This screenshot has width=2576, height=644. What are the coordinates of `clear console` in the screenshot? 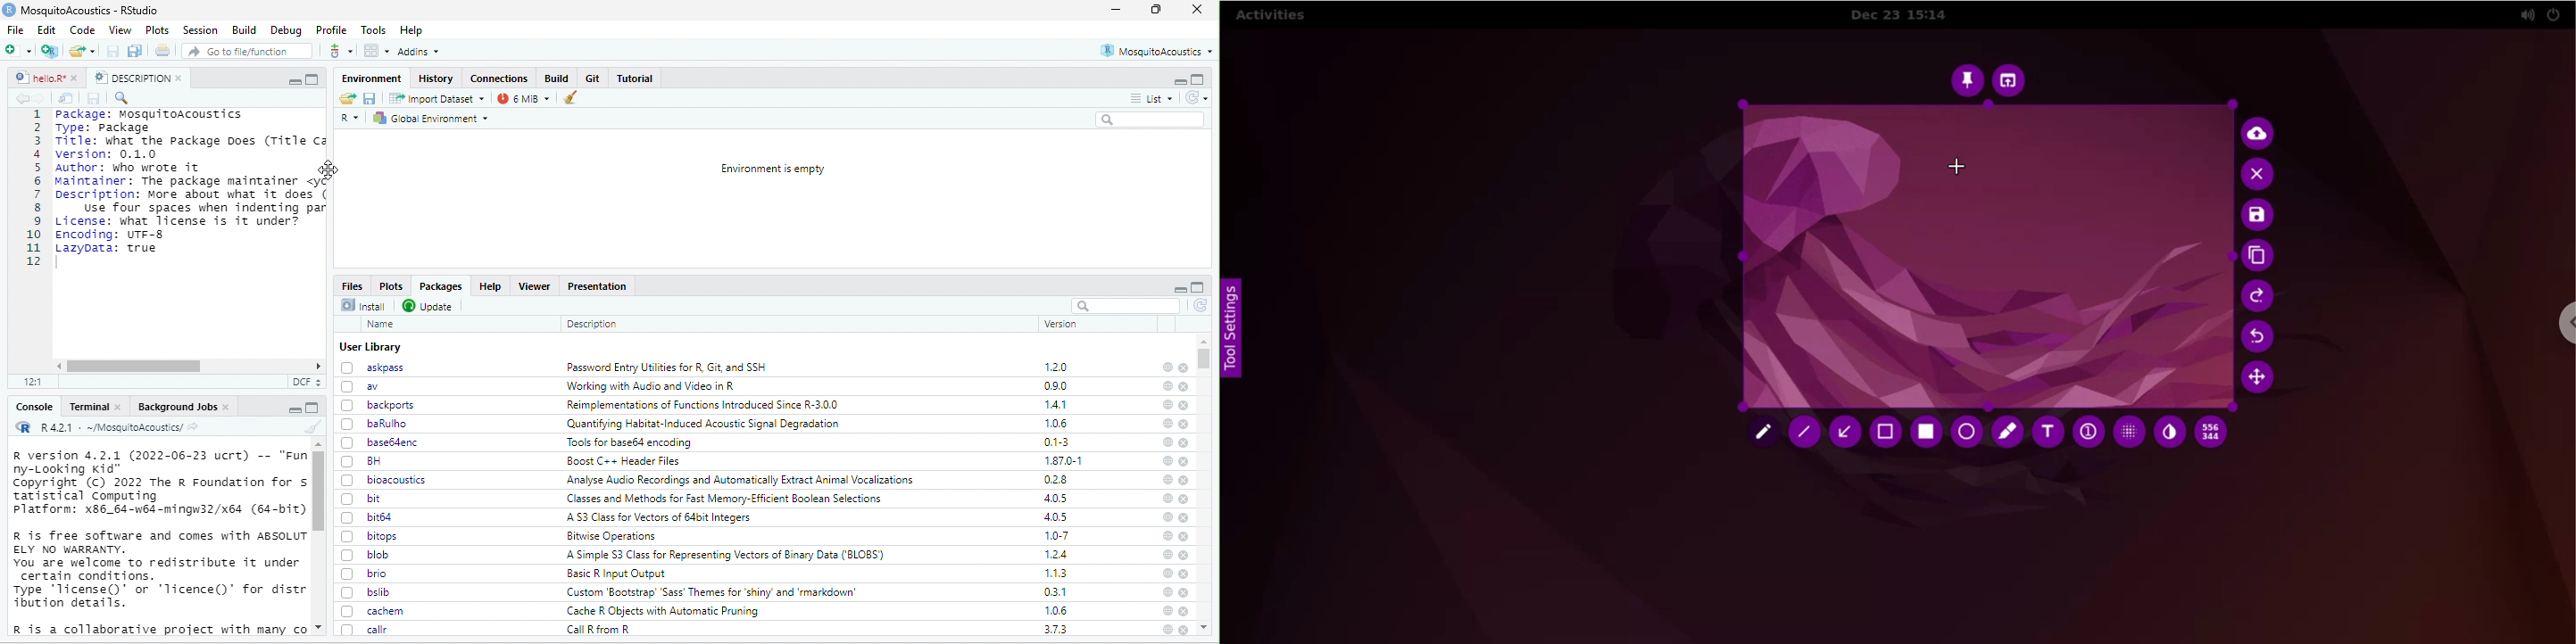 It's located at (312, 426).